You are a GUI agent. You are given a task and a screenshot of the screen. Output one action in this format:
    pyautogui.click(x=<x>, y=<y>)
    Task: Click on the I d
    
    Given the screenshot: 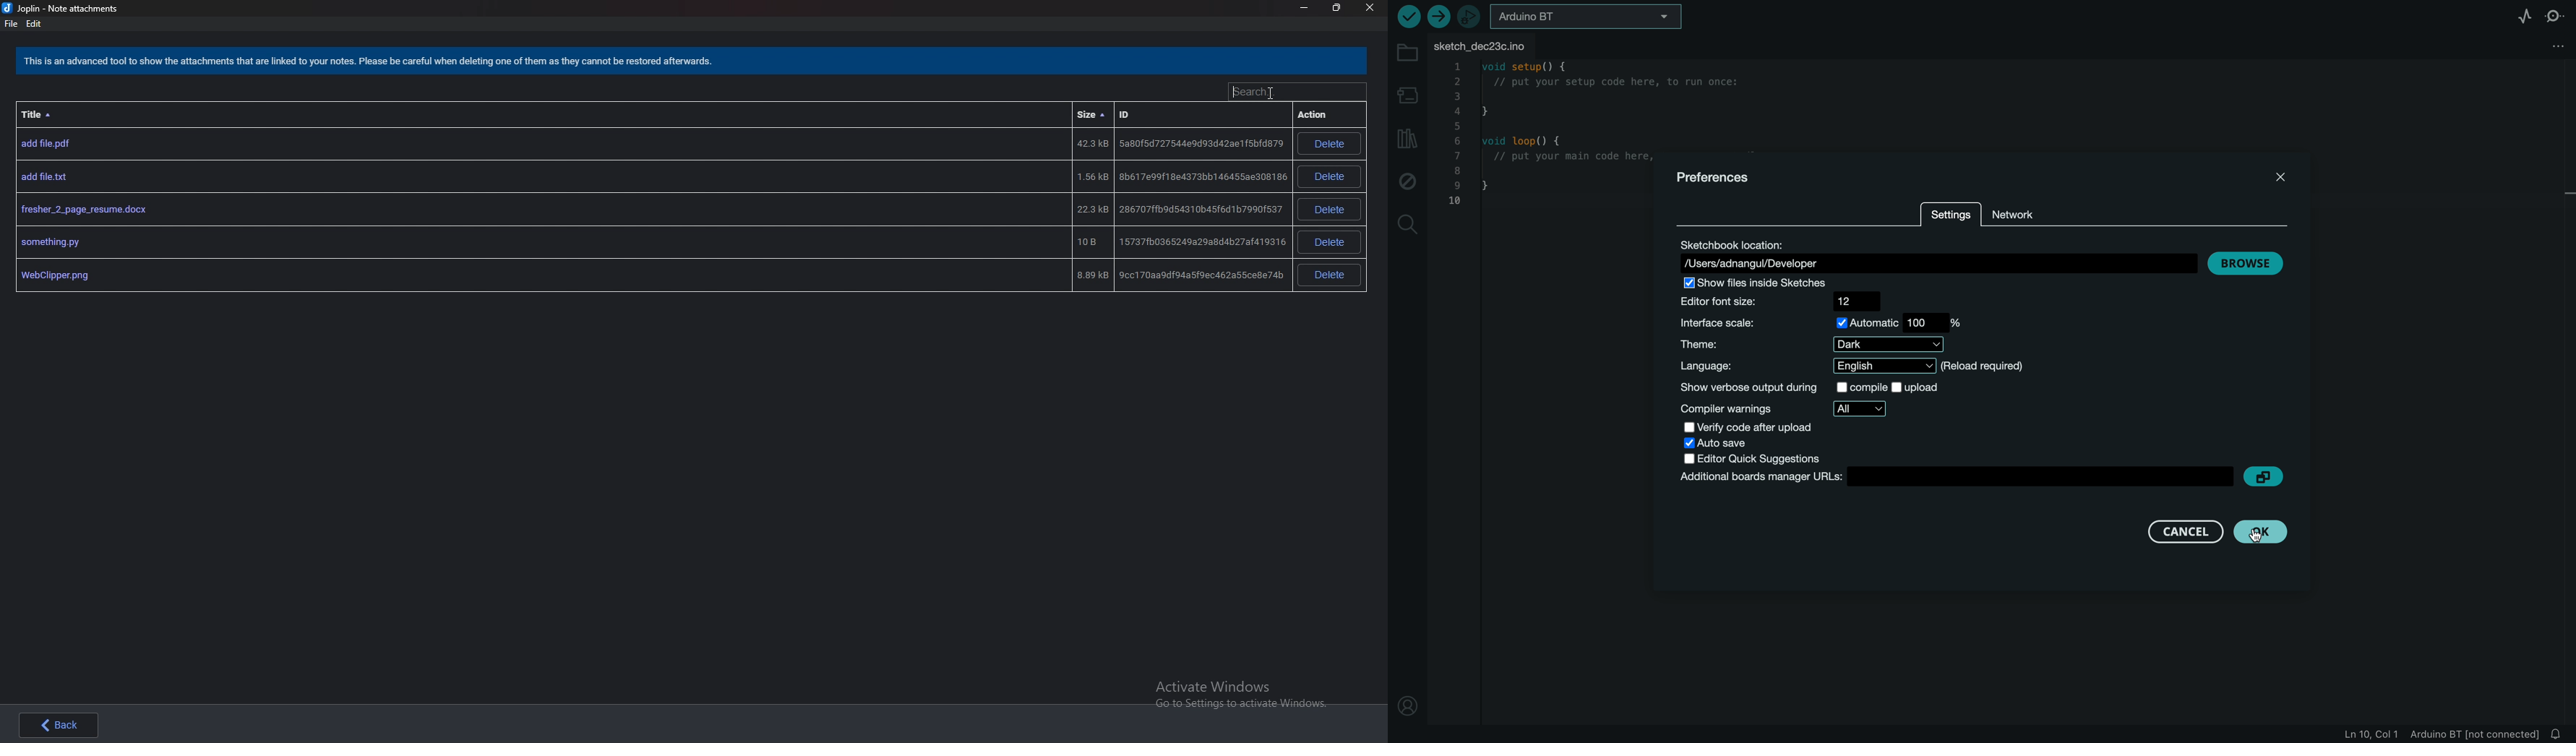 What is the action you would take?
    pyautogui.click(x=1149, y=117)
    